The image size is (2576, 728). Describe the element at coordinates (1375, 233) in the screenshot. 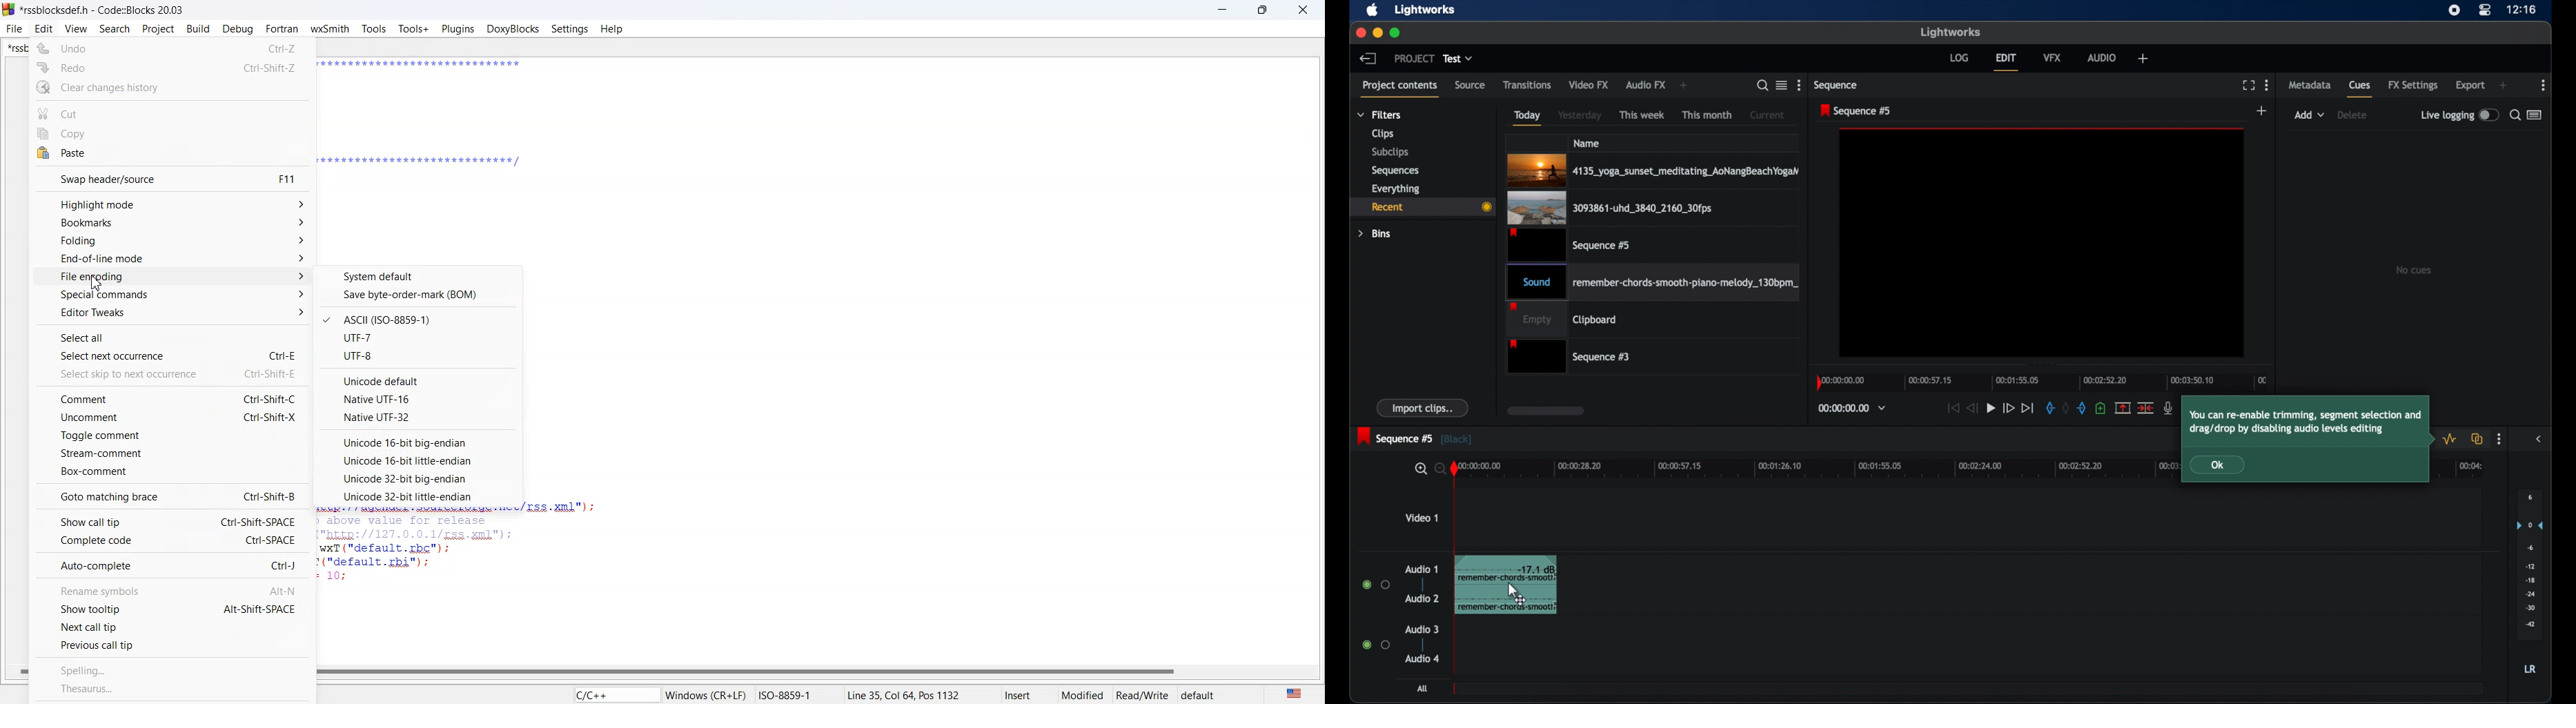

I see `bins` at that location.